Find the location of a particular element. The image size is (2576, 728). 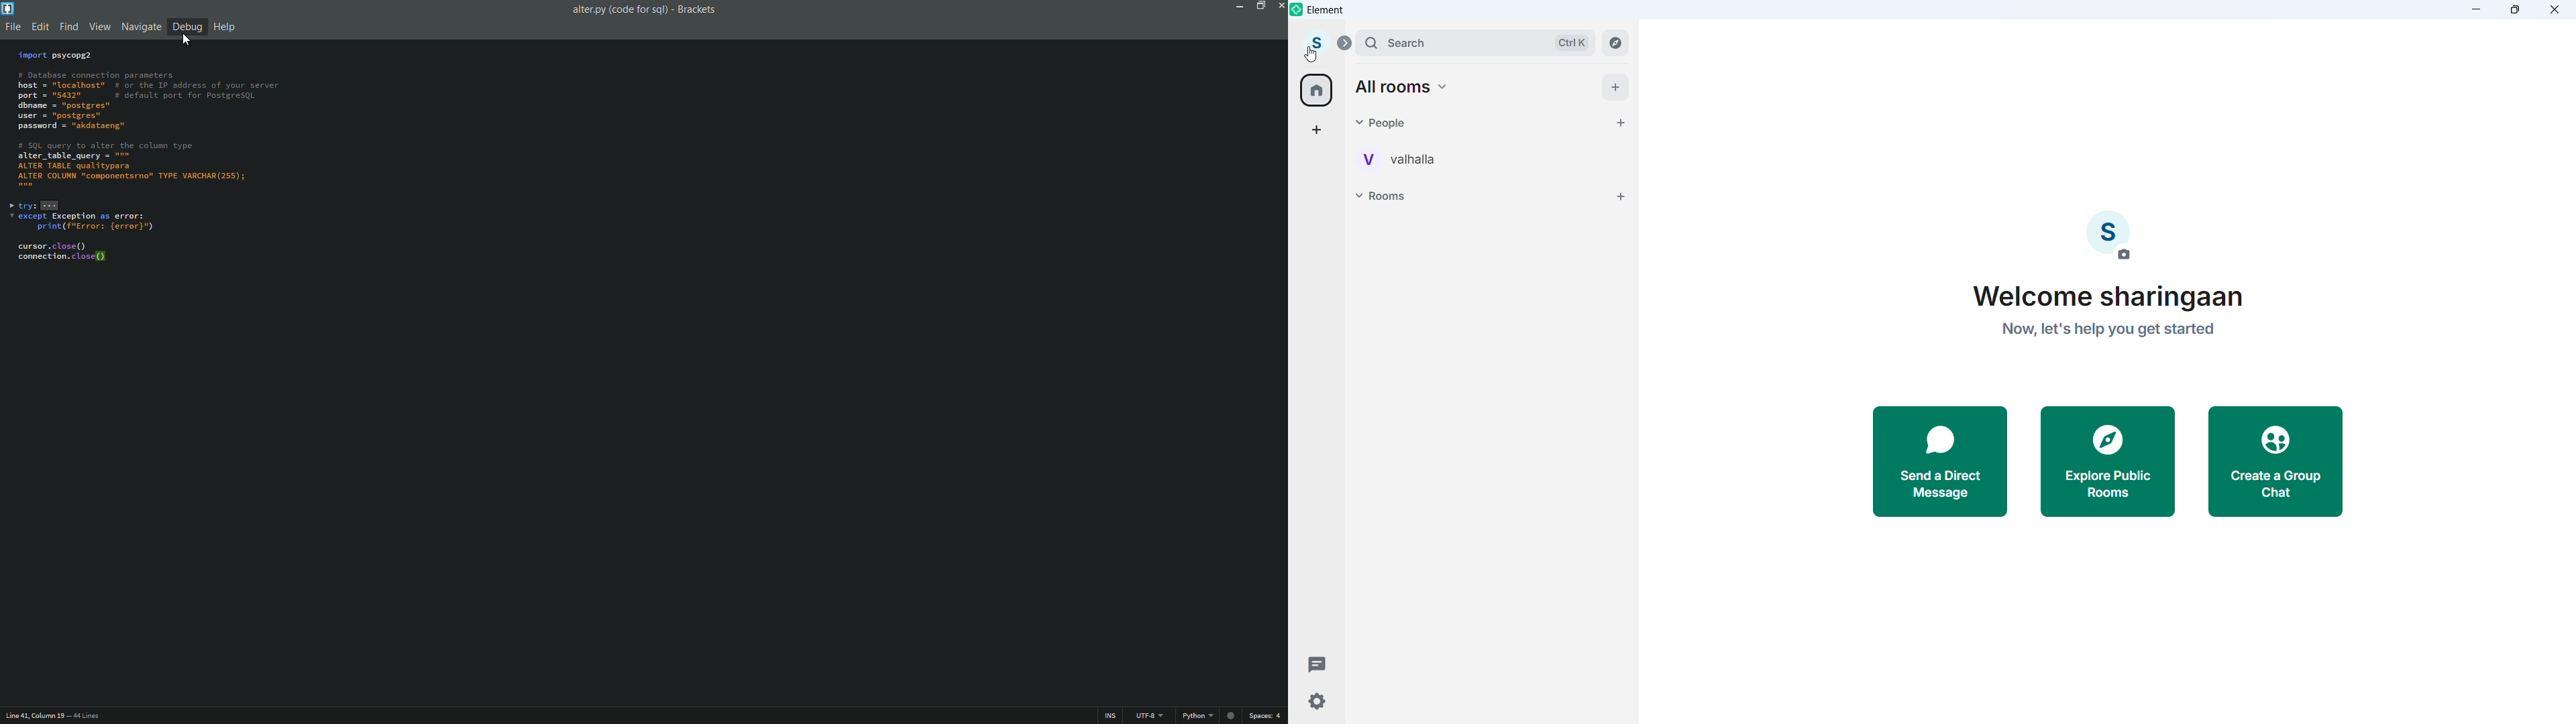

Cursor  is located at coordinates (1310, 55).